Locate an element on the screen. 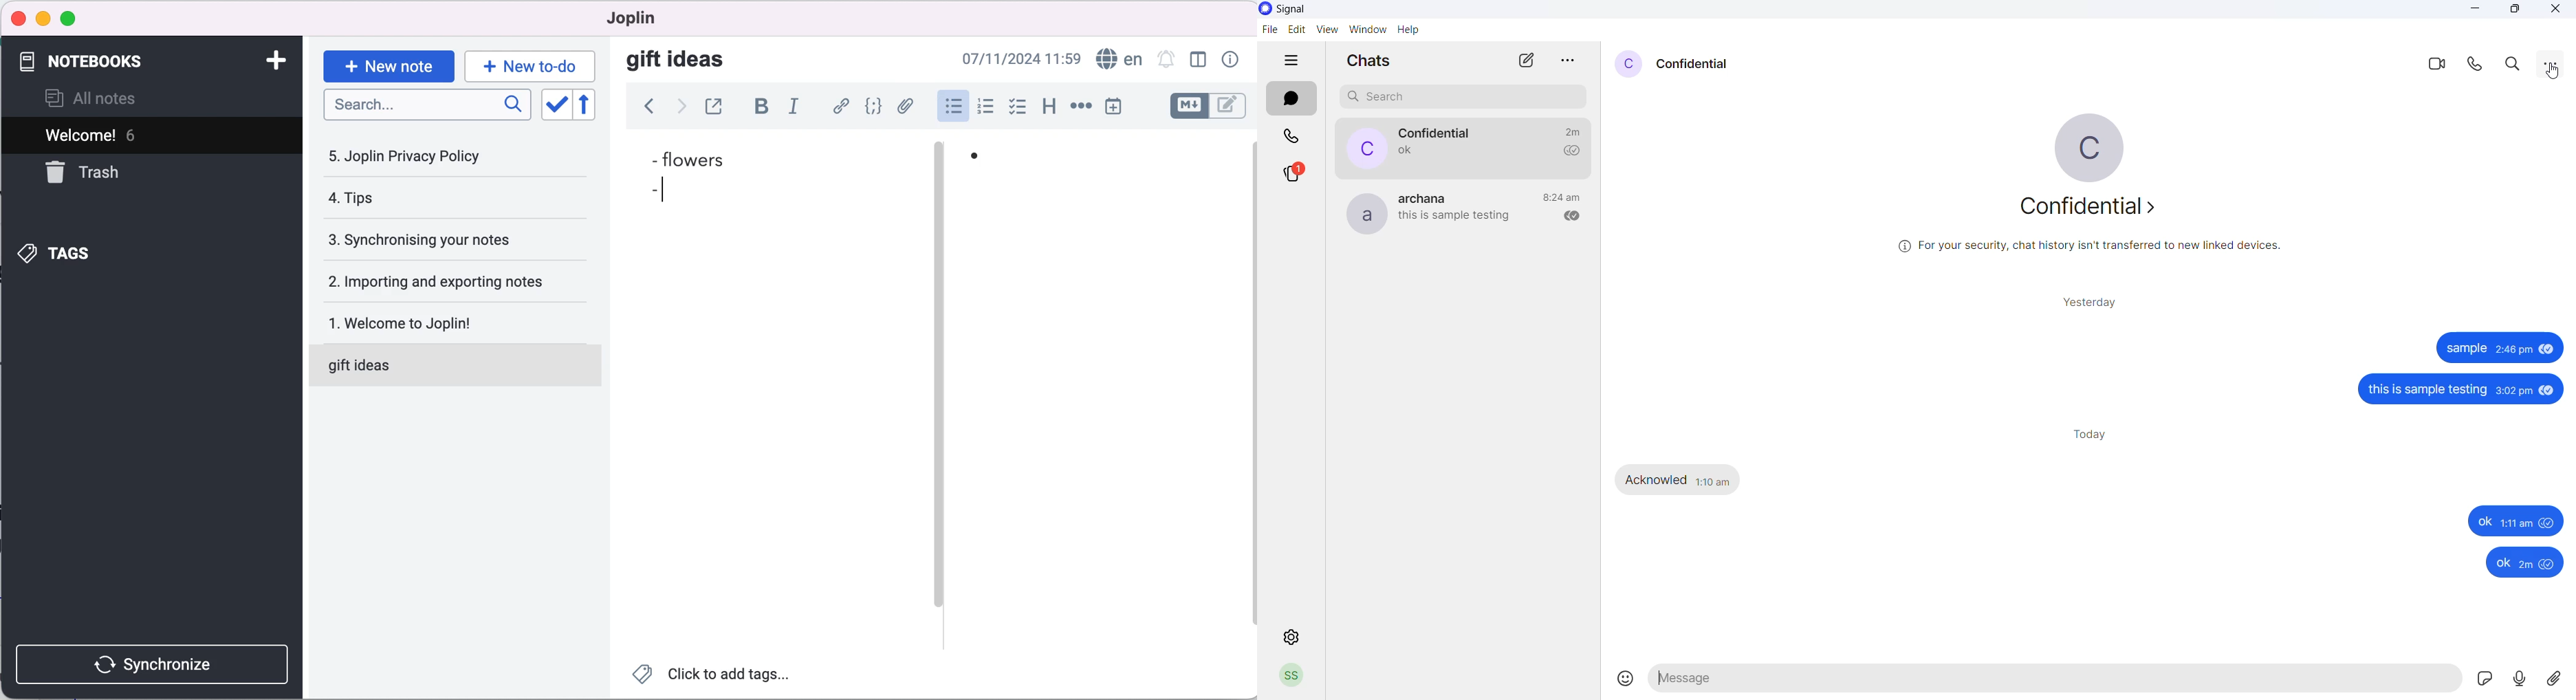 The image size is (2576, 700). close is located at coordinates (19, 19).